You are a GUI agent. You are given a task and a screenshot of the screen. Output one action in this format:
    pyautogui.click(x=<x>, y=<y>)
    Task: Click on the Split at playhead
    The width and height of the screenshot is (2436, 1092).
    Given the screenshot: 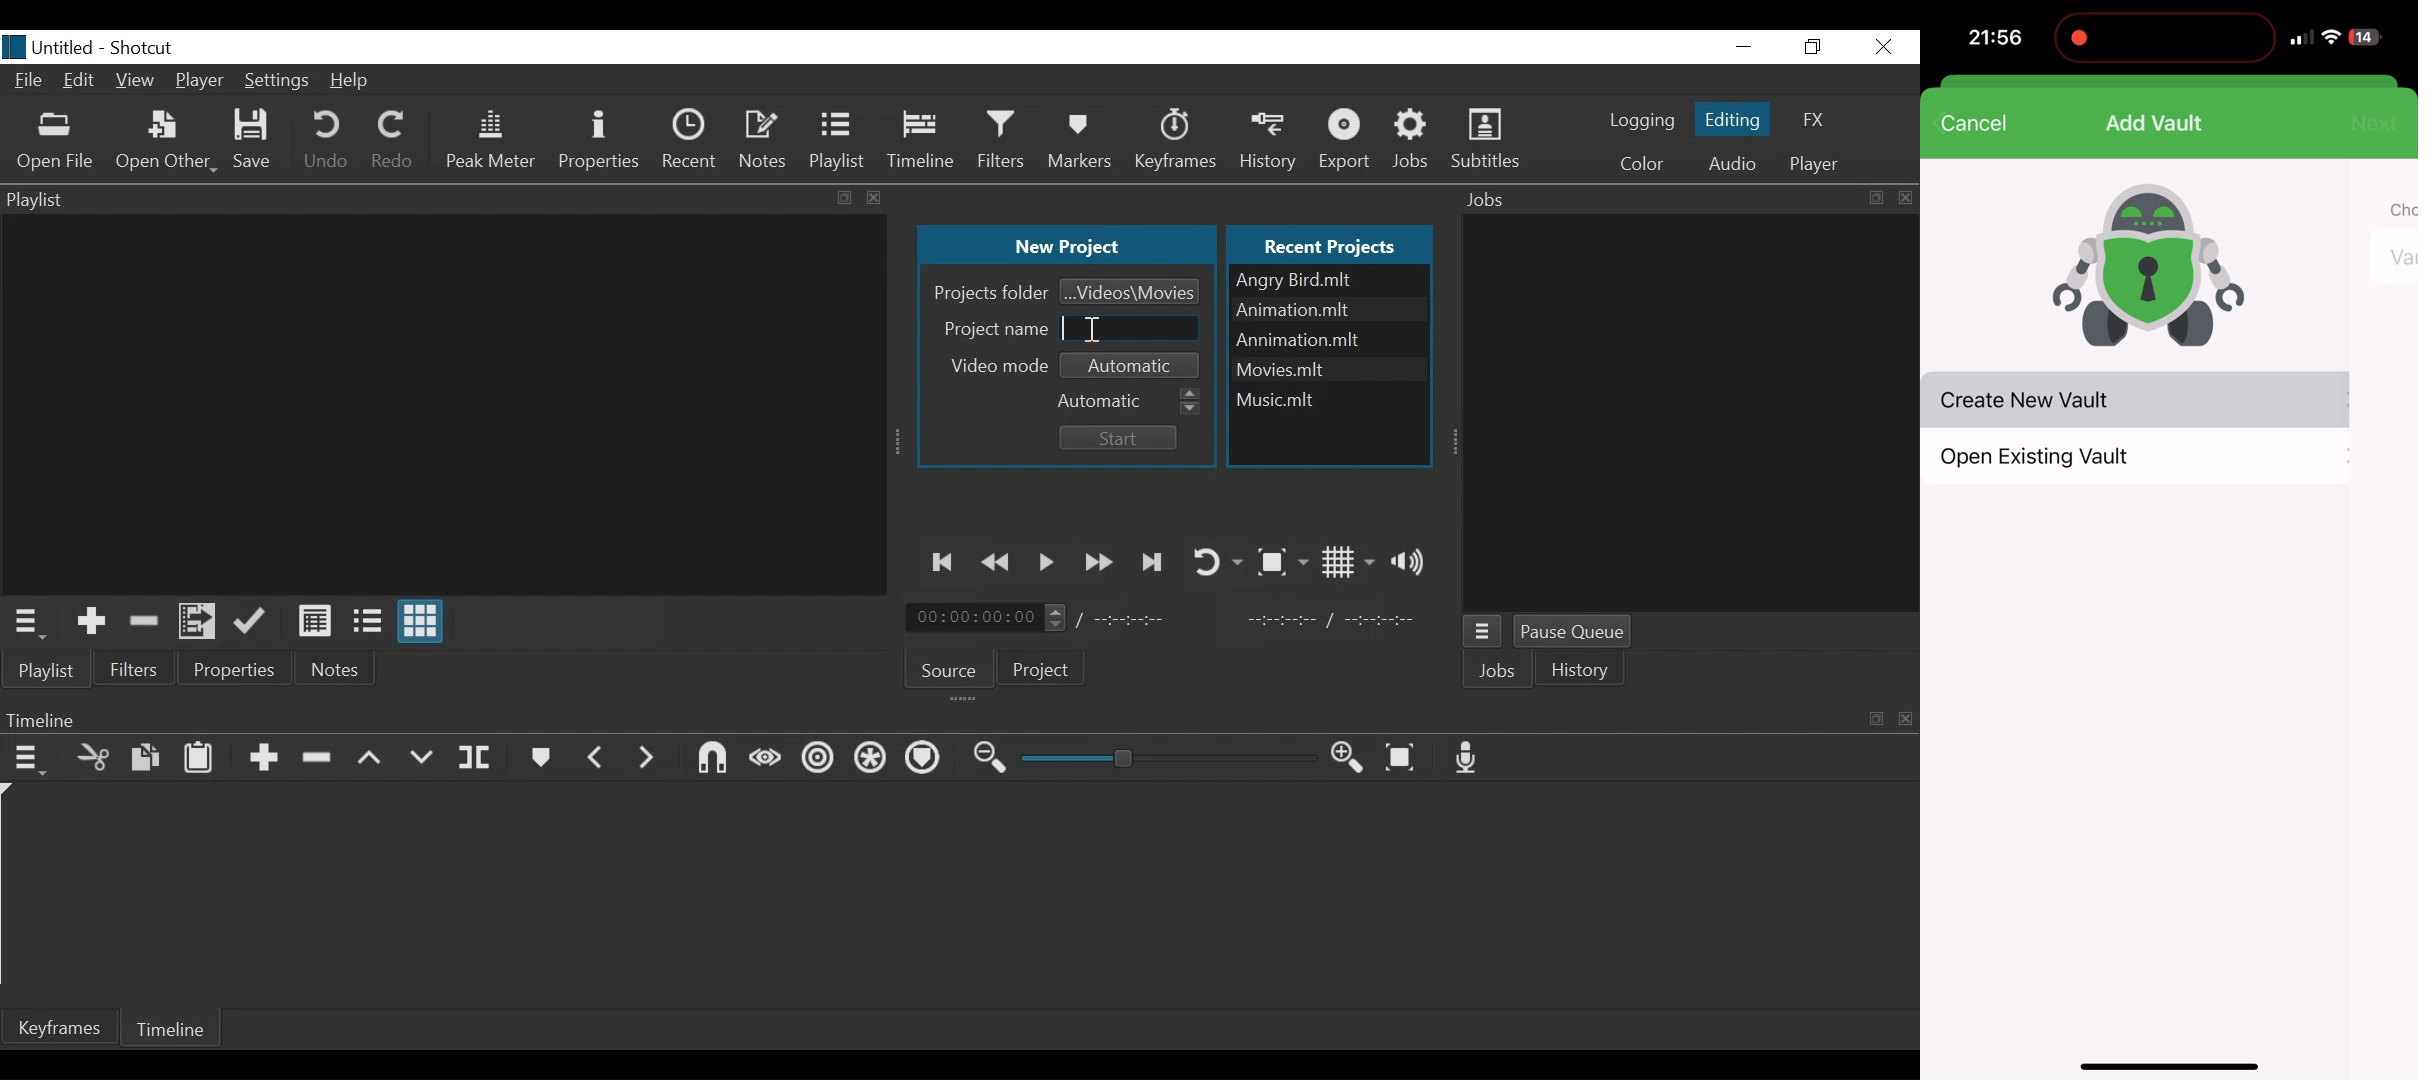 What is the action you would take?
    pyautogui.click(x=475, y=758)
    